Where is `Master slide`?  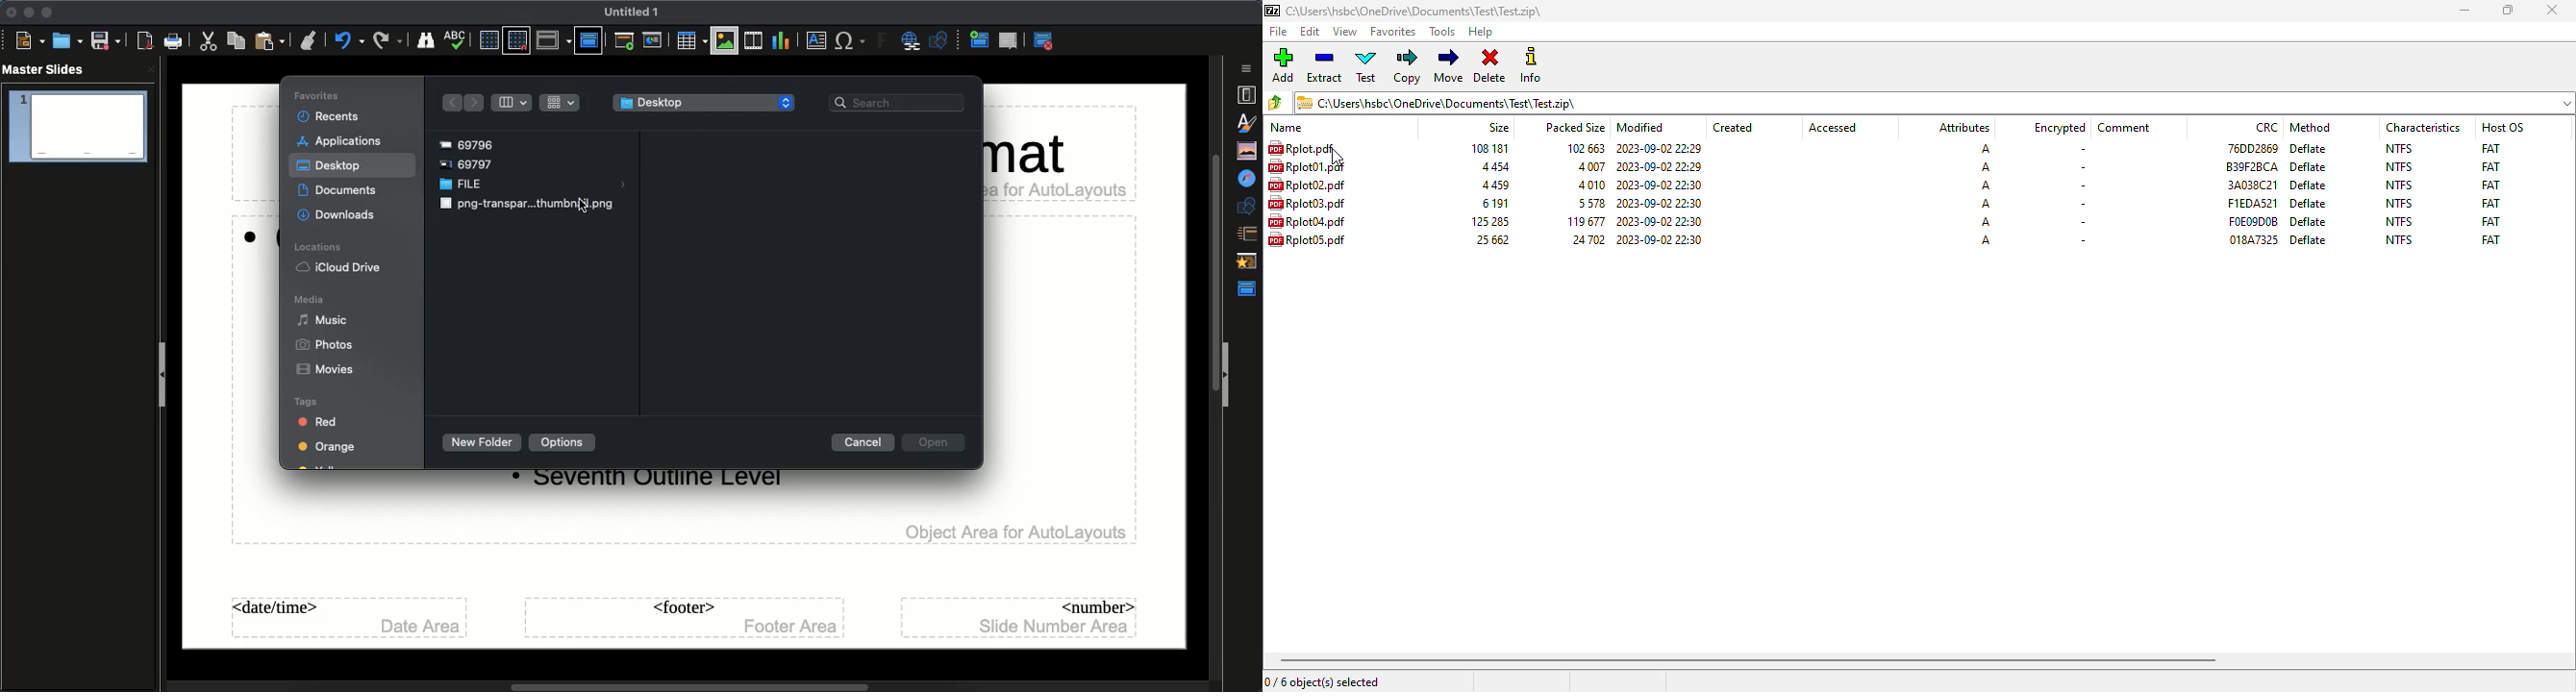
Master slide is located at coordinates (1250, 289).